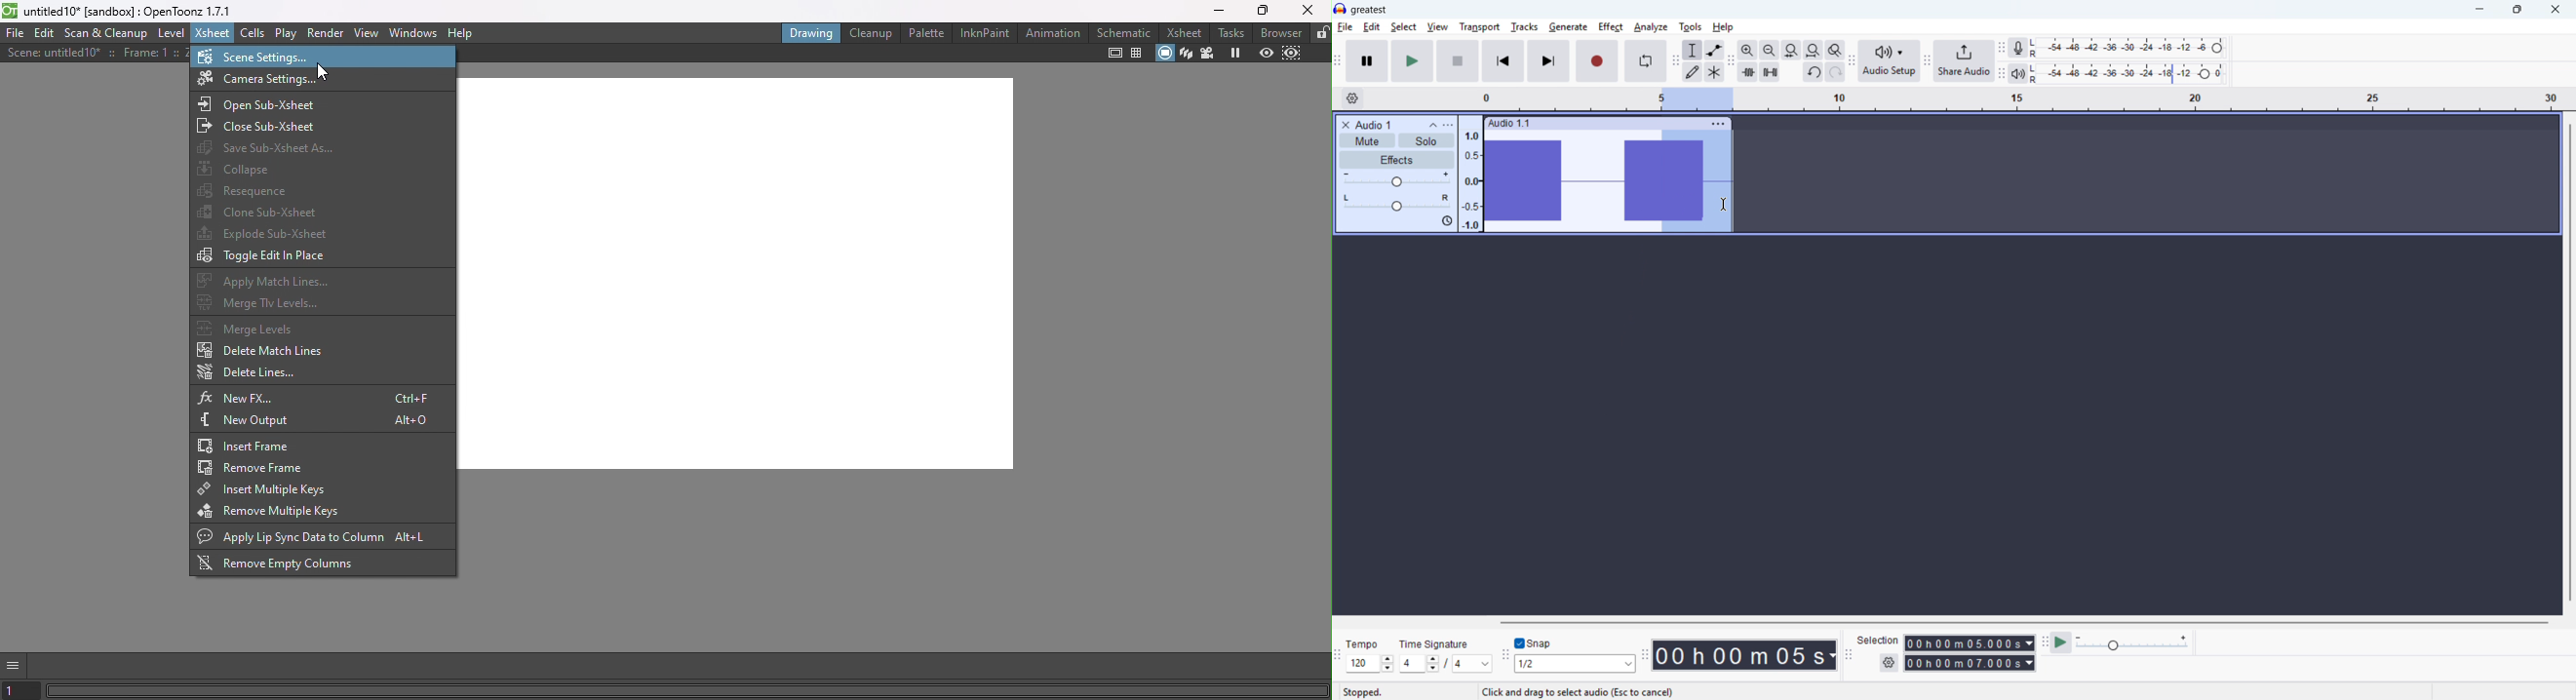 This screenshot has height=700, width=2576. Describe the element at coordinates (1412, 61) in the screenshot. I see `play ` at that location.